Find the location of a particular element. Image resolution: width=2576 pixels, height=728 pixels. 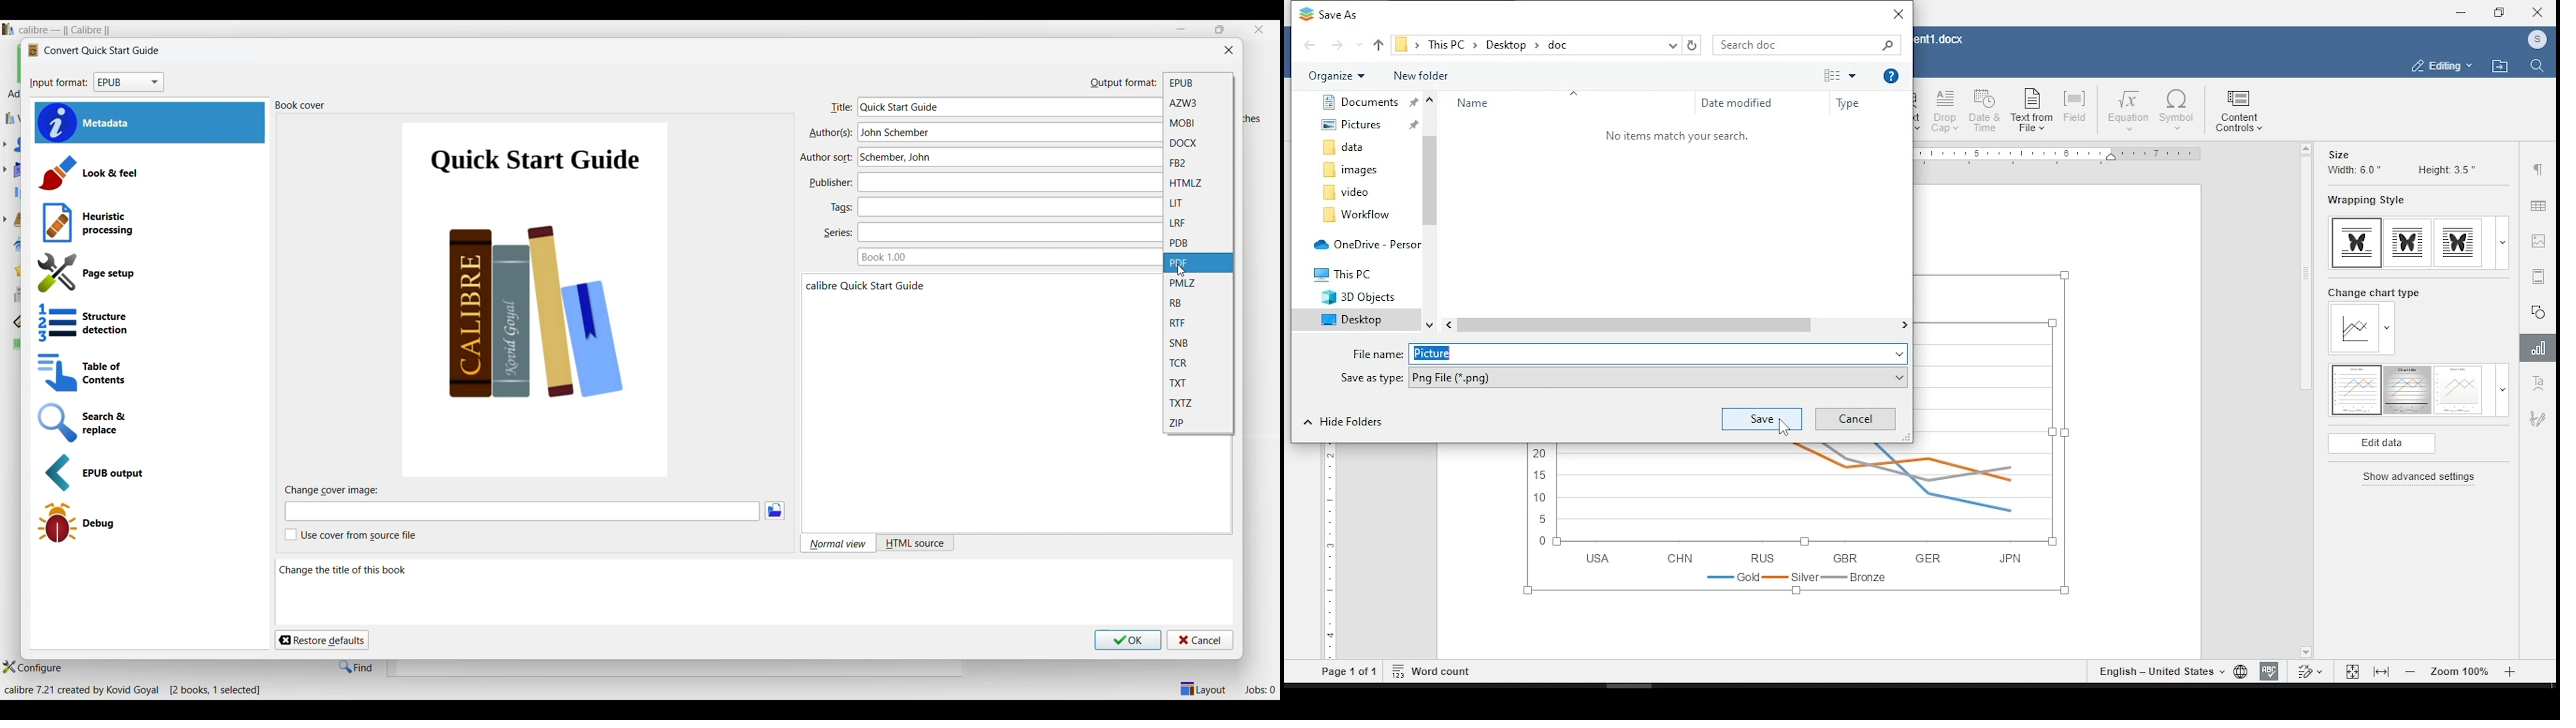

Type in series is located at coordinates (990, 232).